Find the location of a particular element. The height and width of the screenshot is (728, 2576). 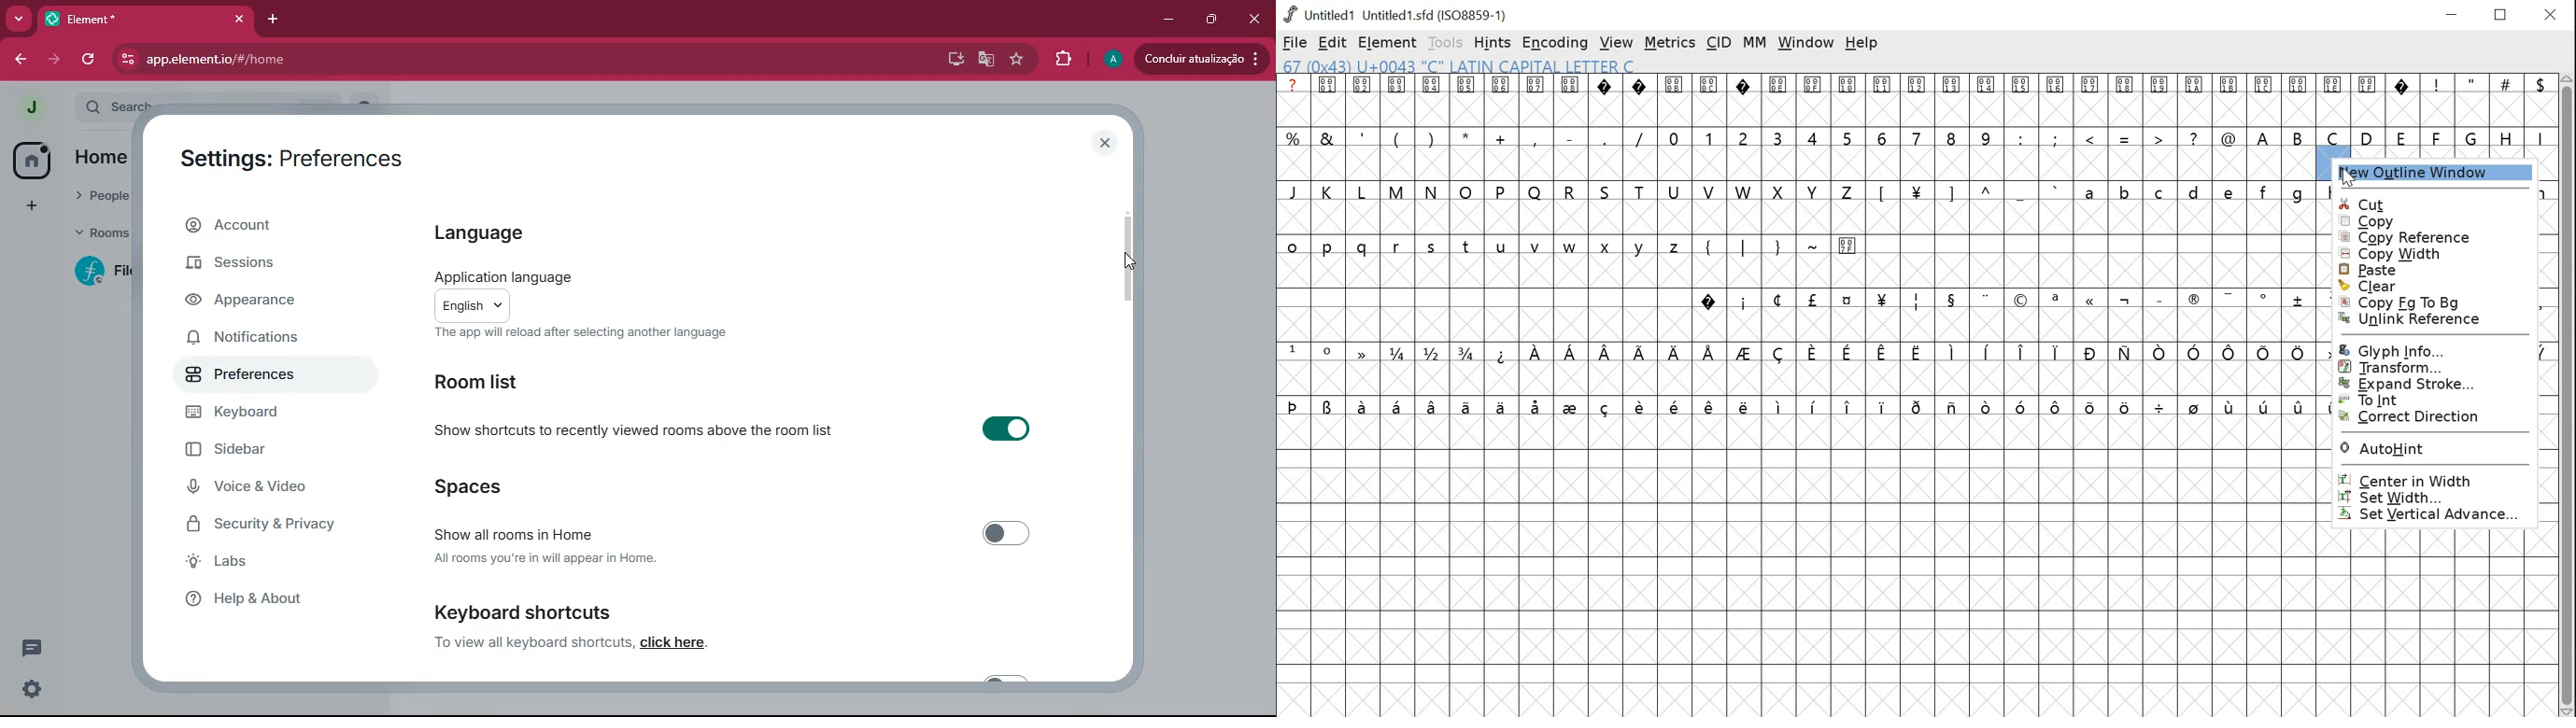

account is located at coordinates (276, 223).